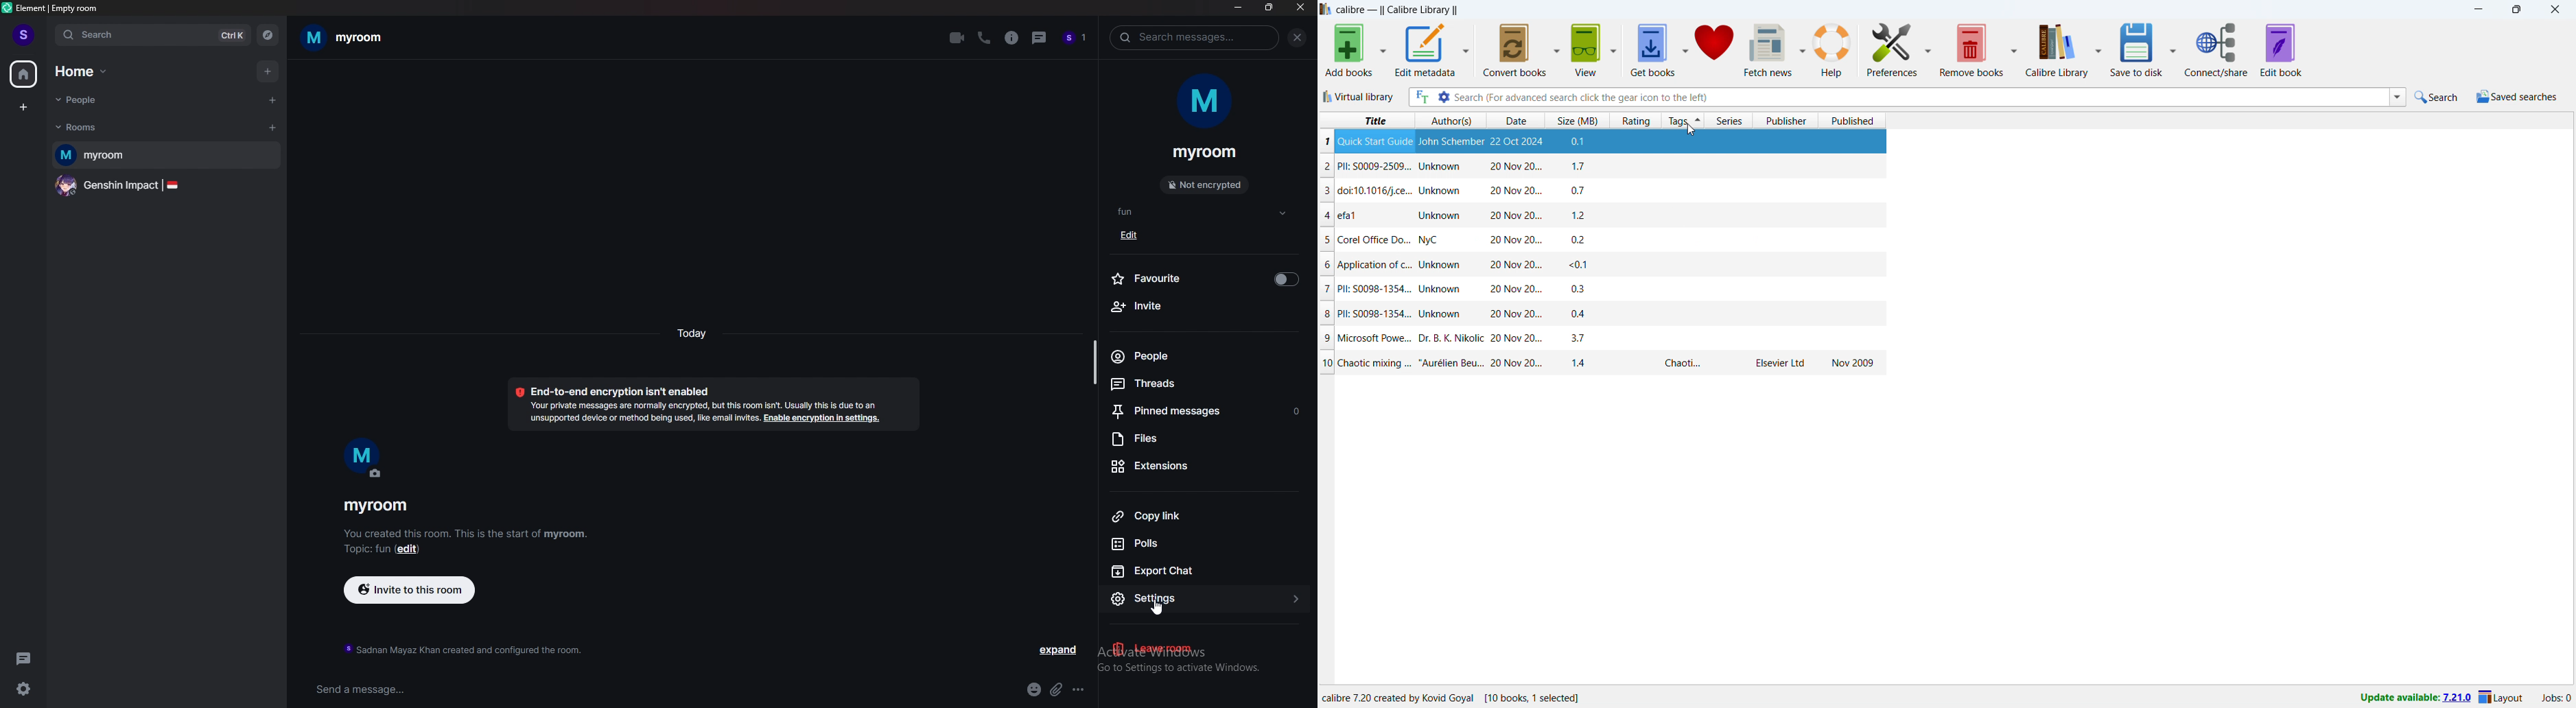 This screenshot has height=728, width=2576. I want to click on do a quick search, so click(2438, 98).